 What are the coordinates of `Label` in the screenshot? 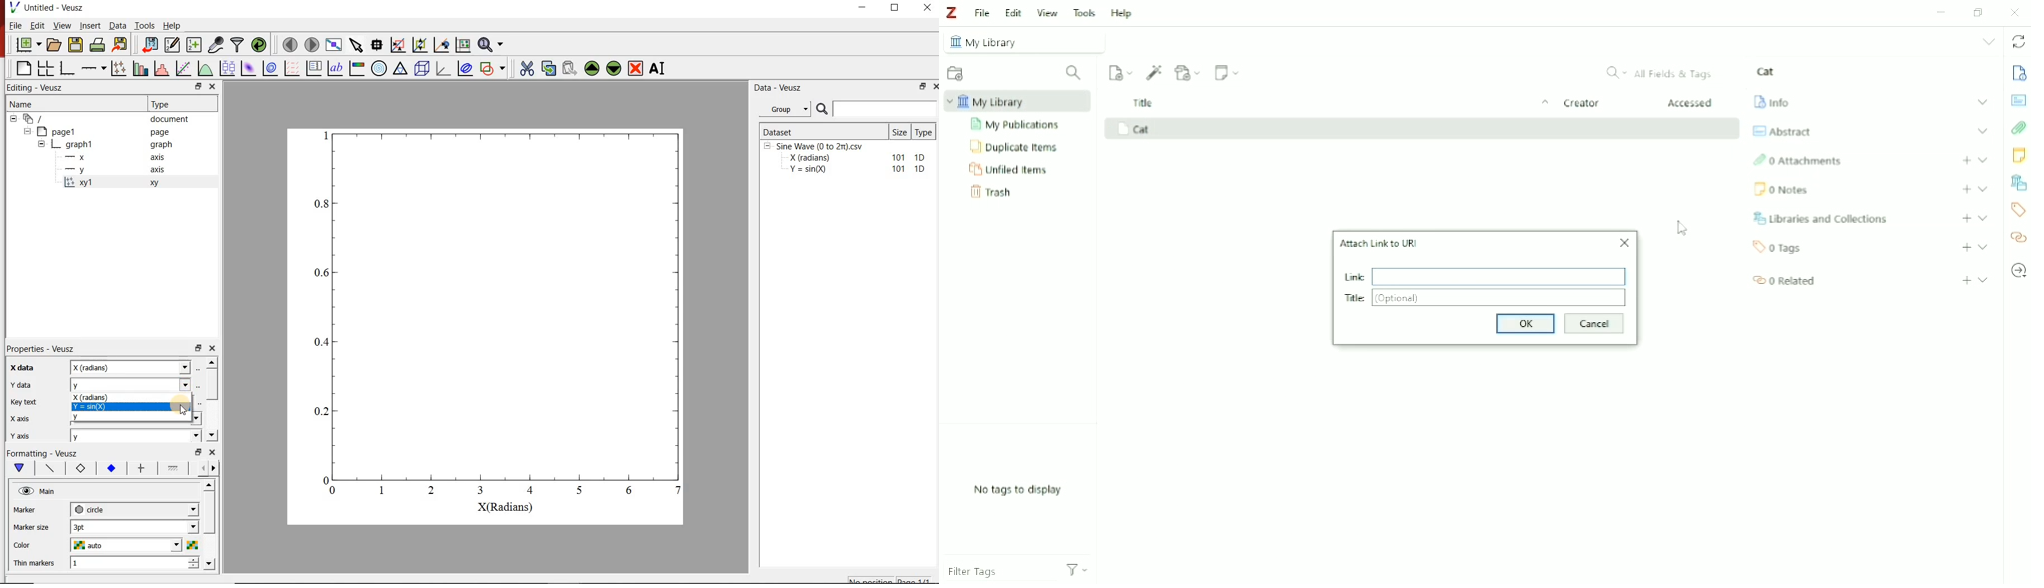 It's located at (20, 367).